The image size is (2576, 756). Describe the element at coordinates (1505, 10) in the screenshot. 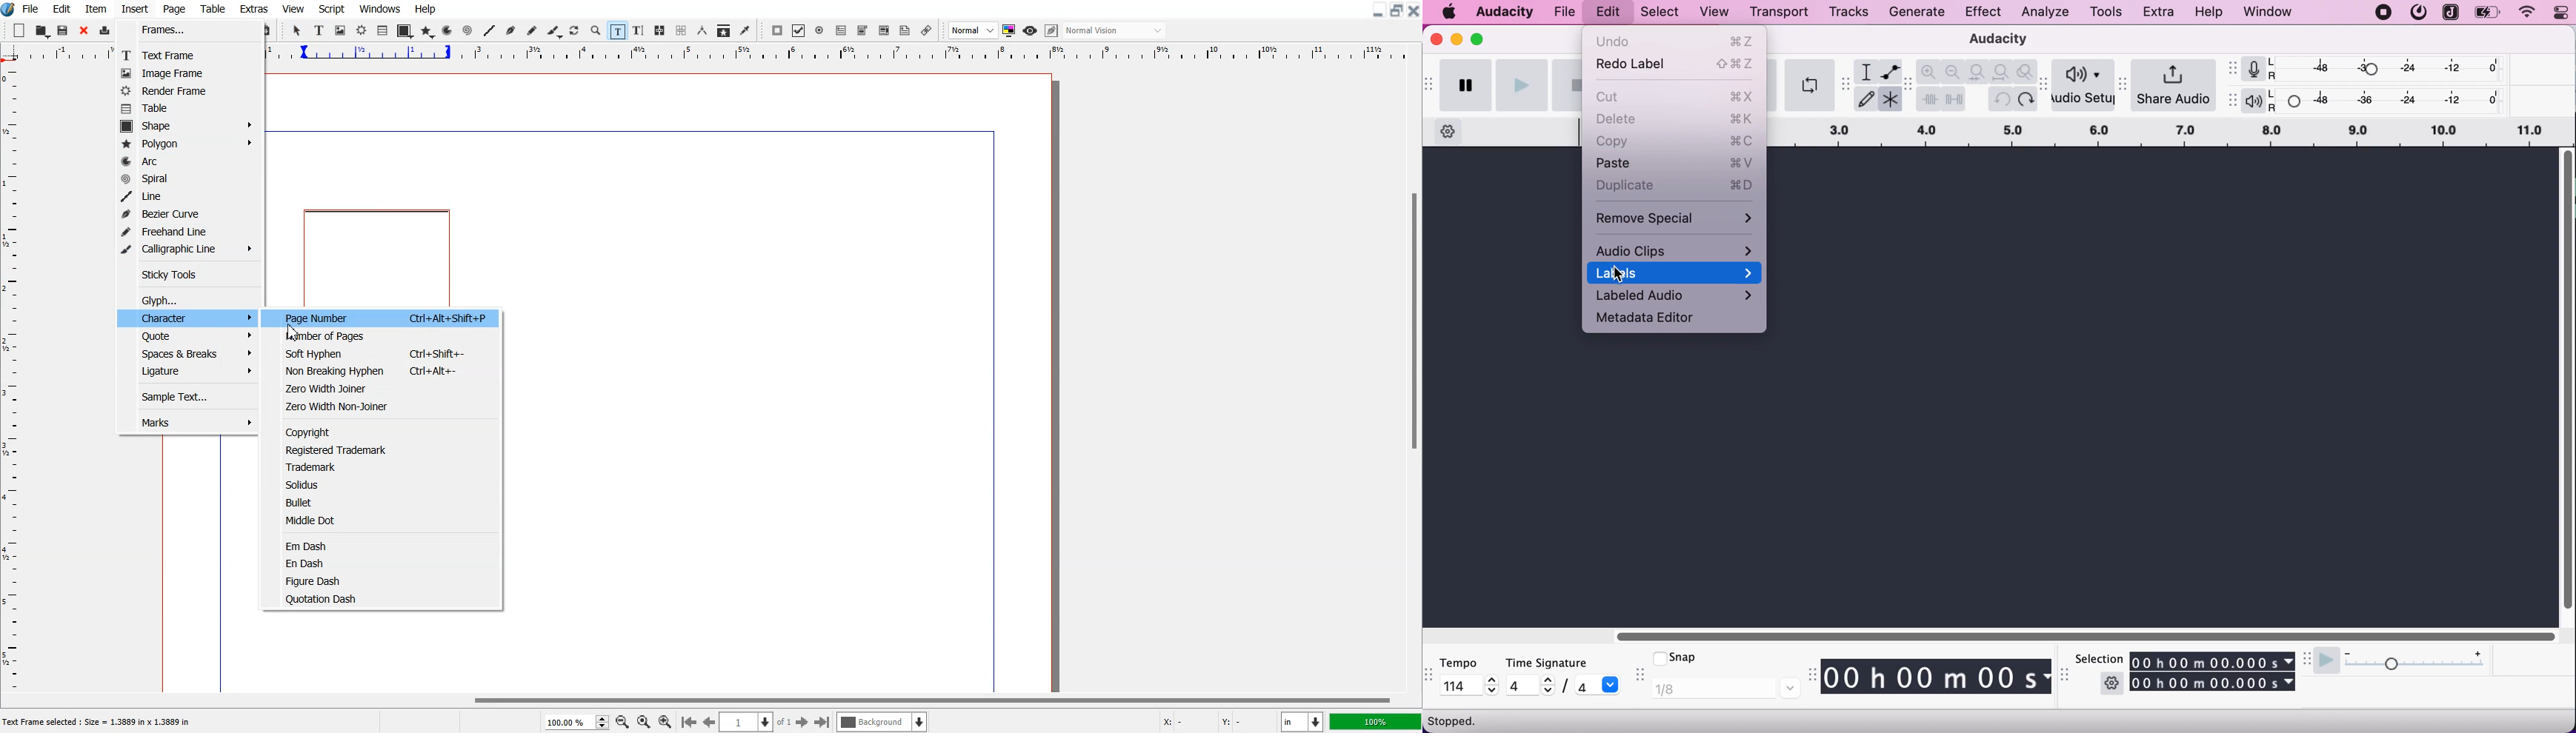

I see `audacity` at that location.